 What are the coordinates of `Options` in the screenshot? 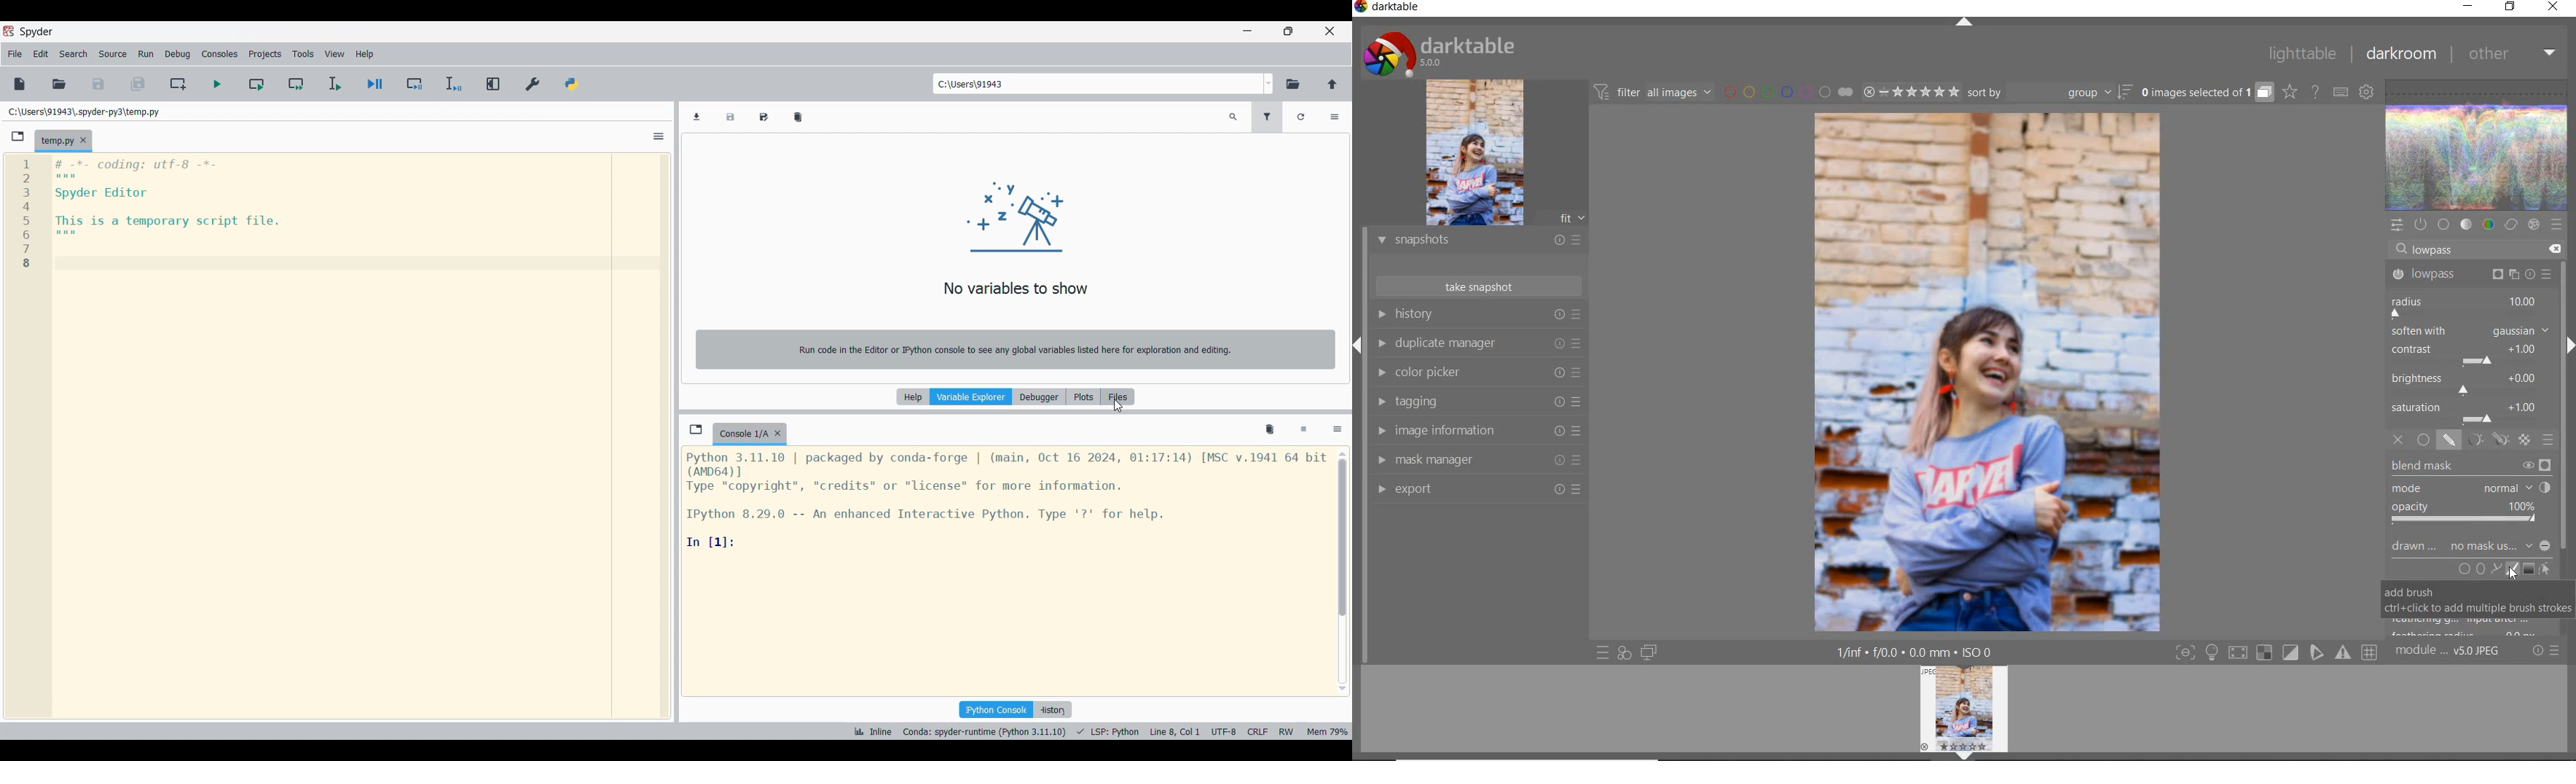 It's located at (1337, 431).